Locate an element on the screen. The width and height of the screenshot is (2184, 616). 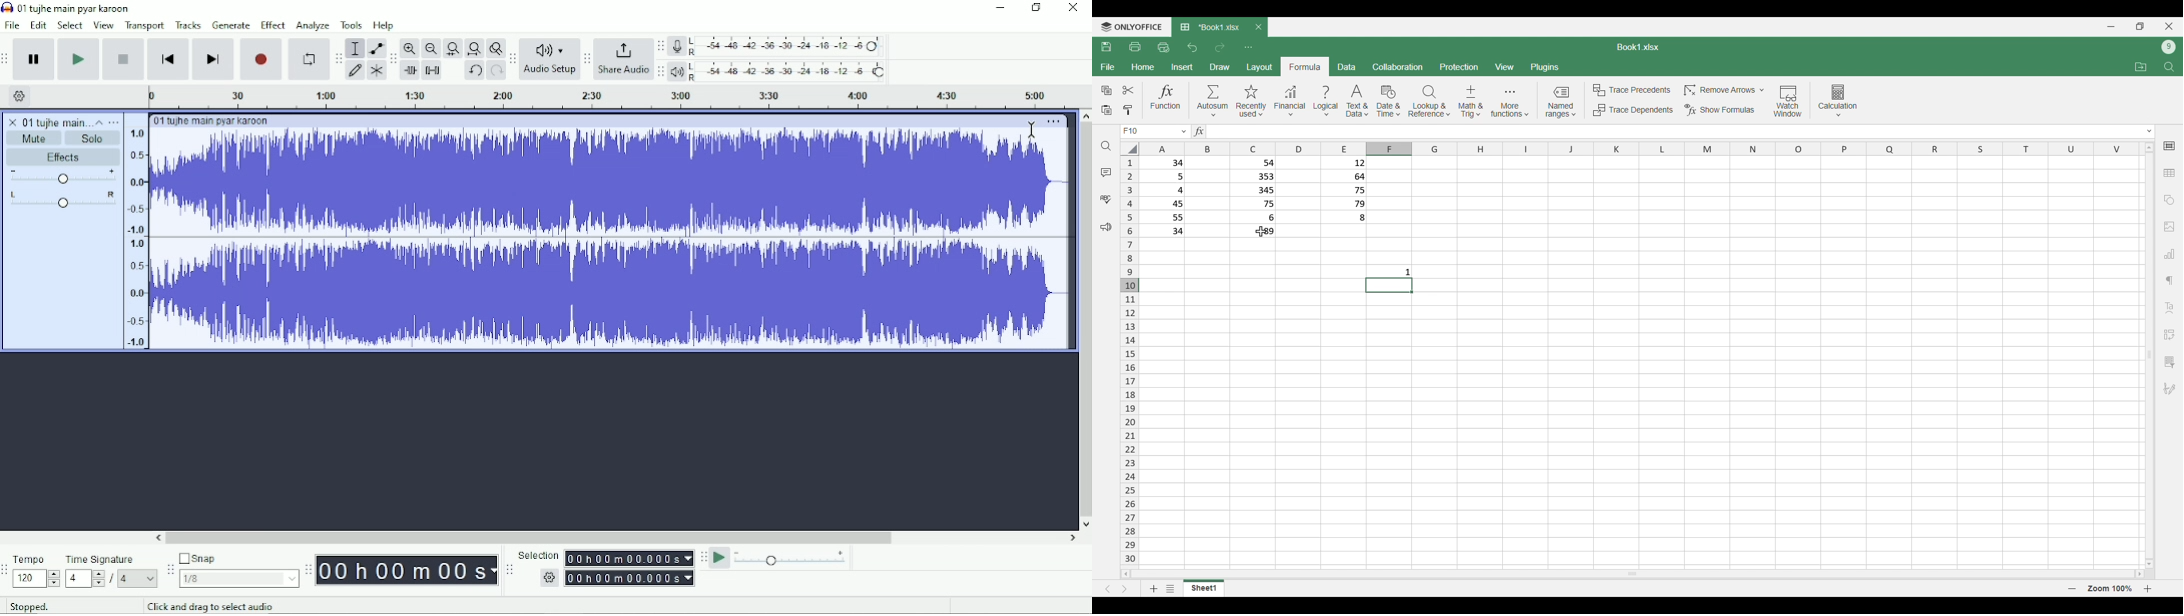
Zoom In is located at coordinates (409, 48).